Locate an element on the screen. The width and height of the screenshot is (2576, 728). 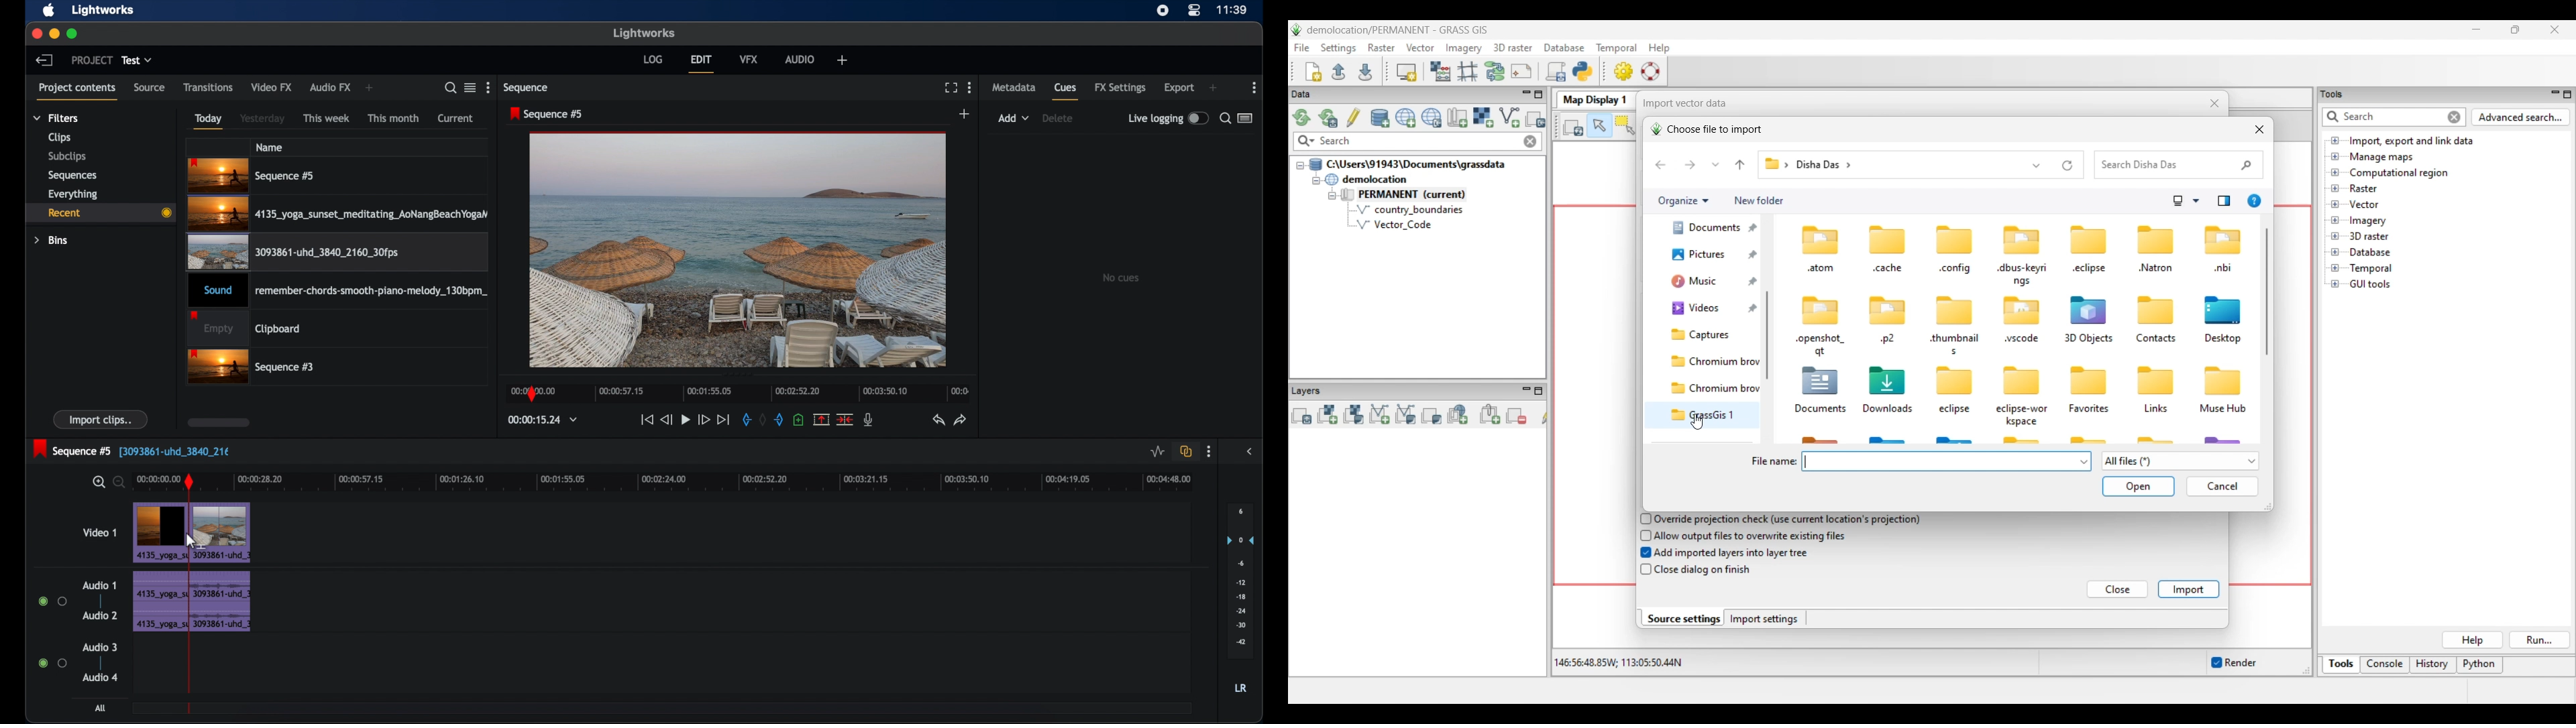
current is located at coordinates (456, 118).